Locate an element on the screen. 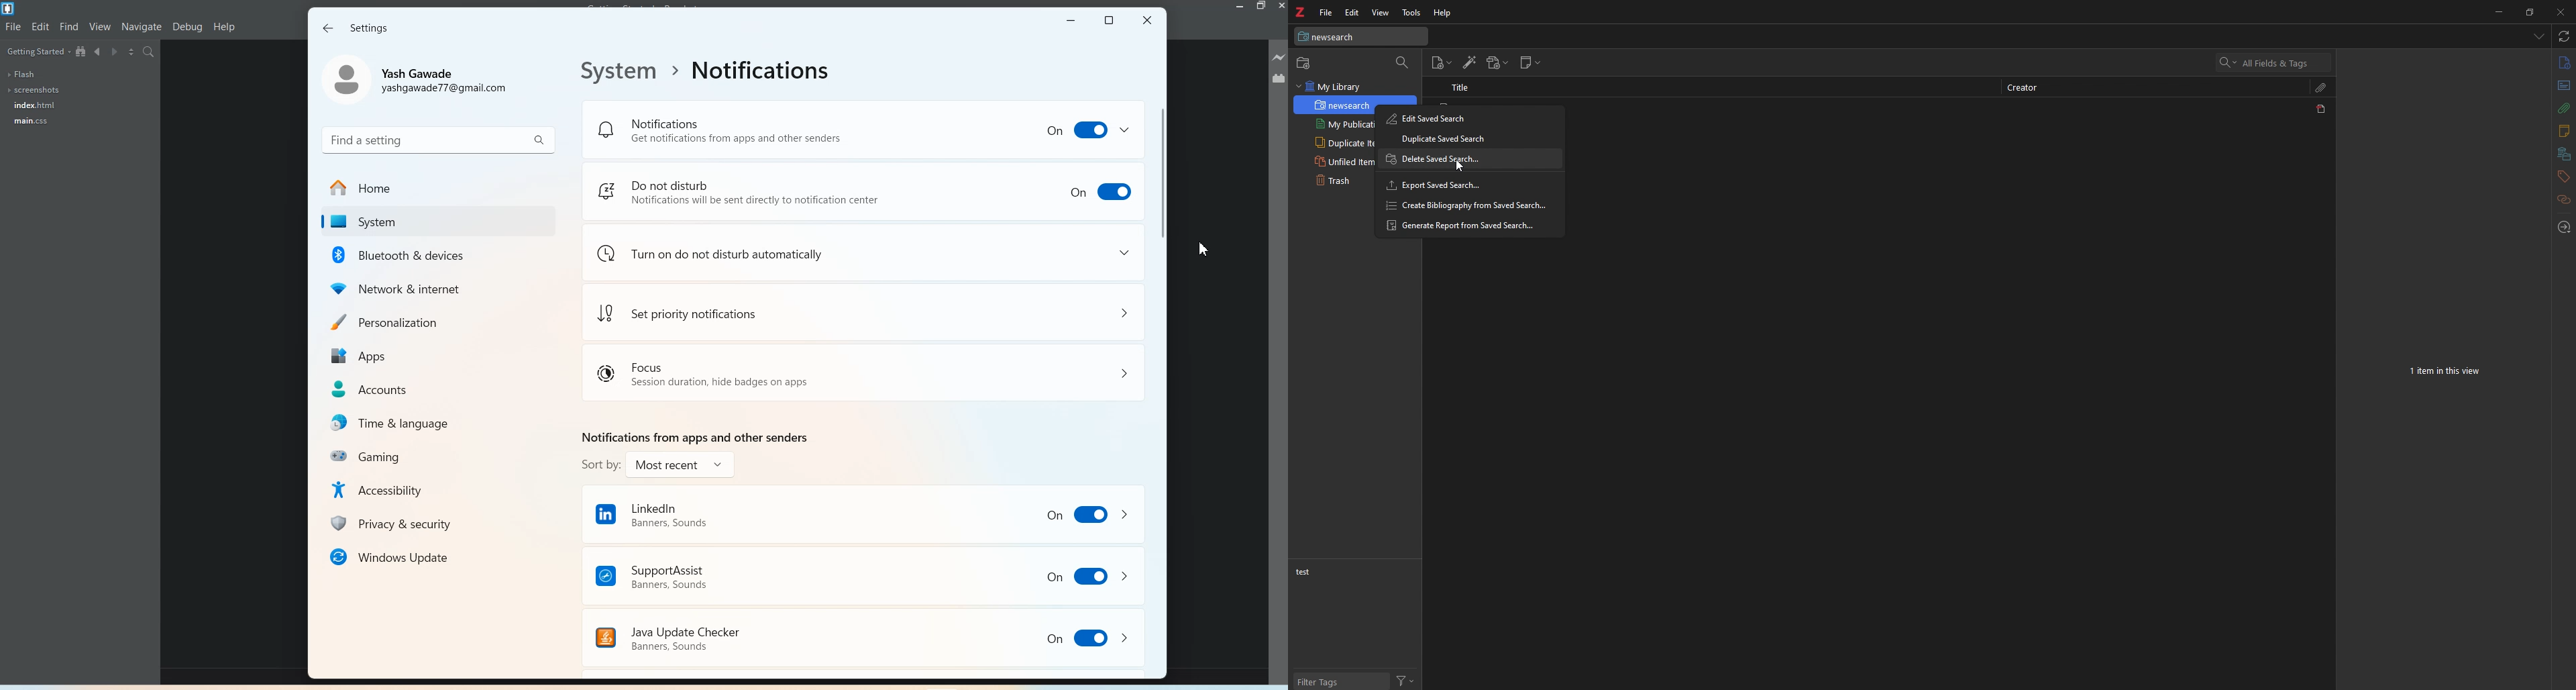 Image resolution: width=2576 pixels, height=700 pixels. Account is located at coordinates (419, 81).